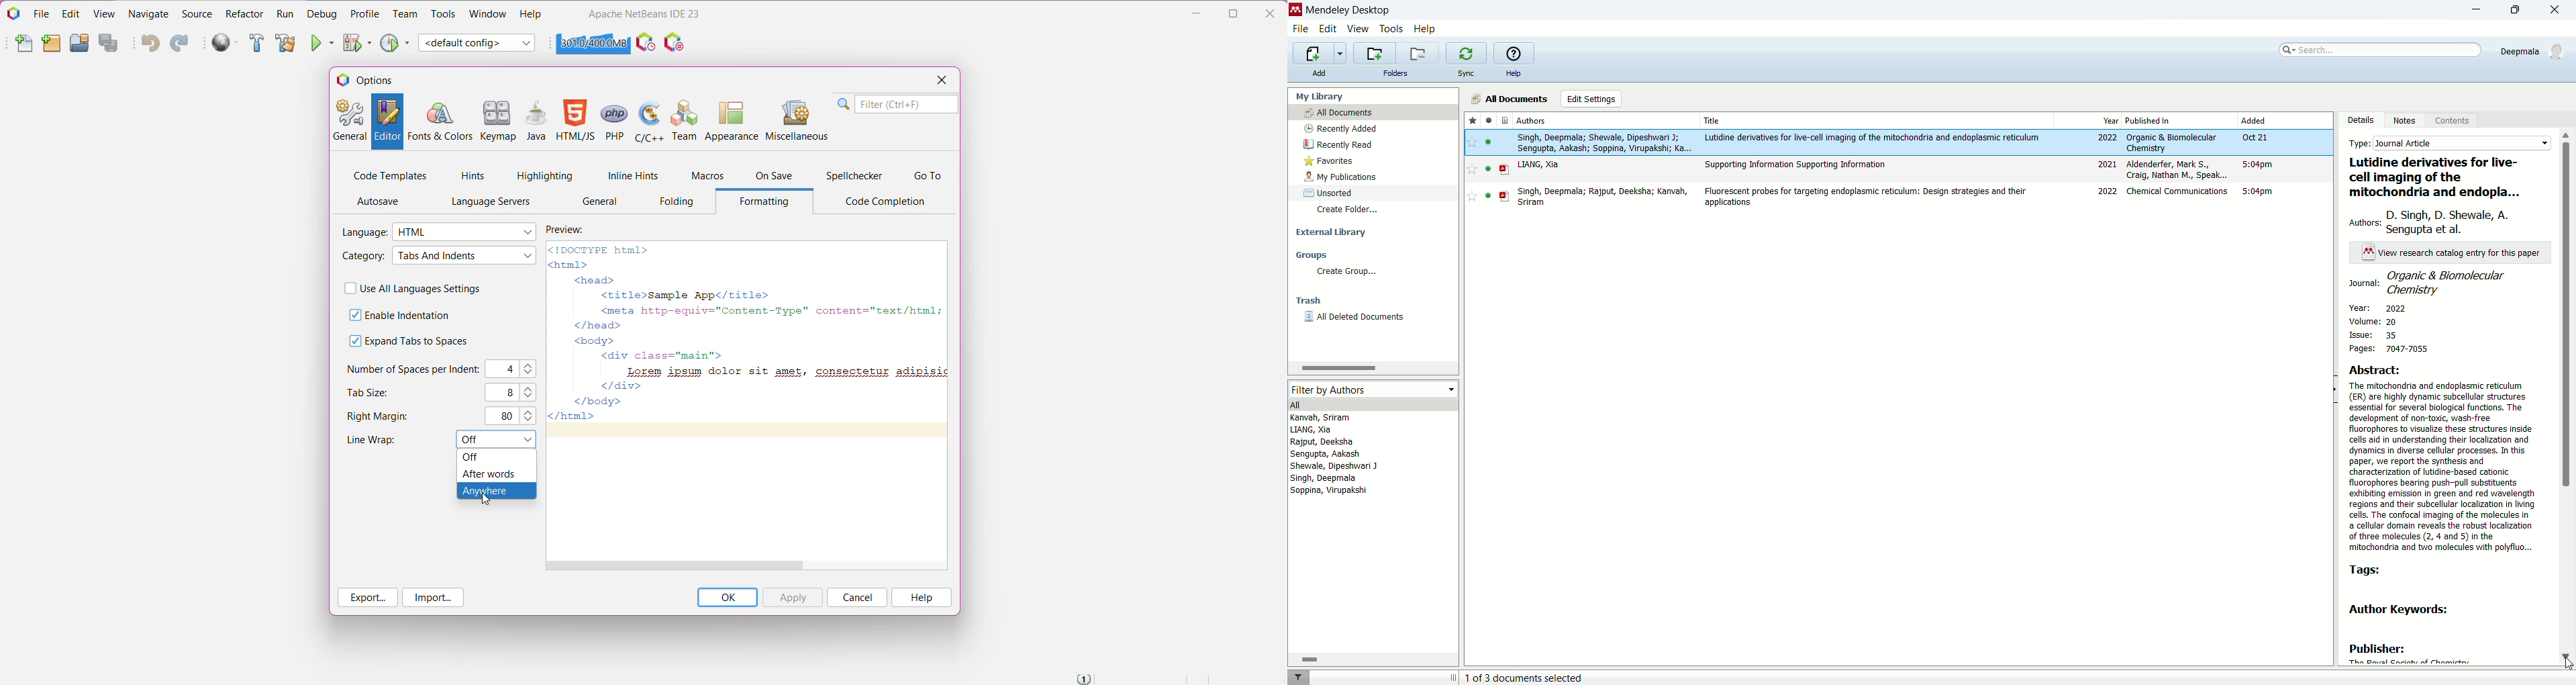  What do you see at coordinates (1472, 195) in the screenshot?
I see `favorite` at bounding box center [1472, 195].